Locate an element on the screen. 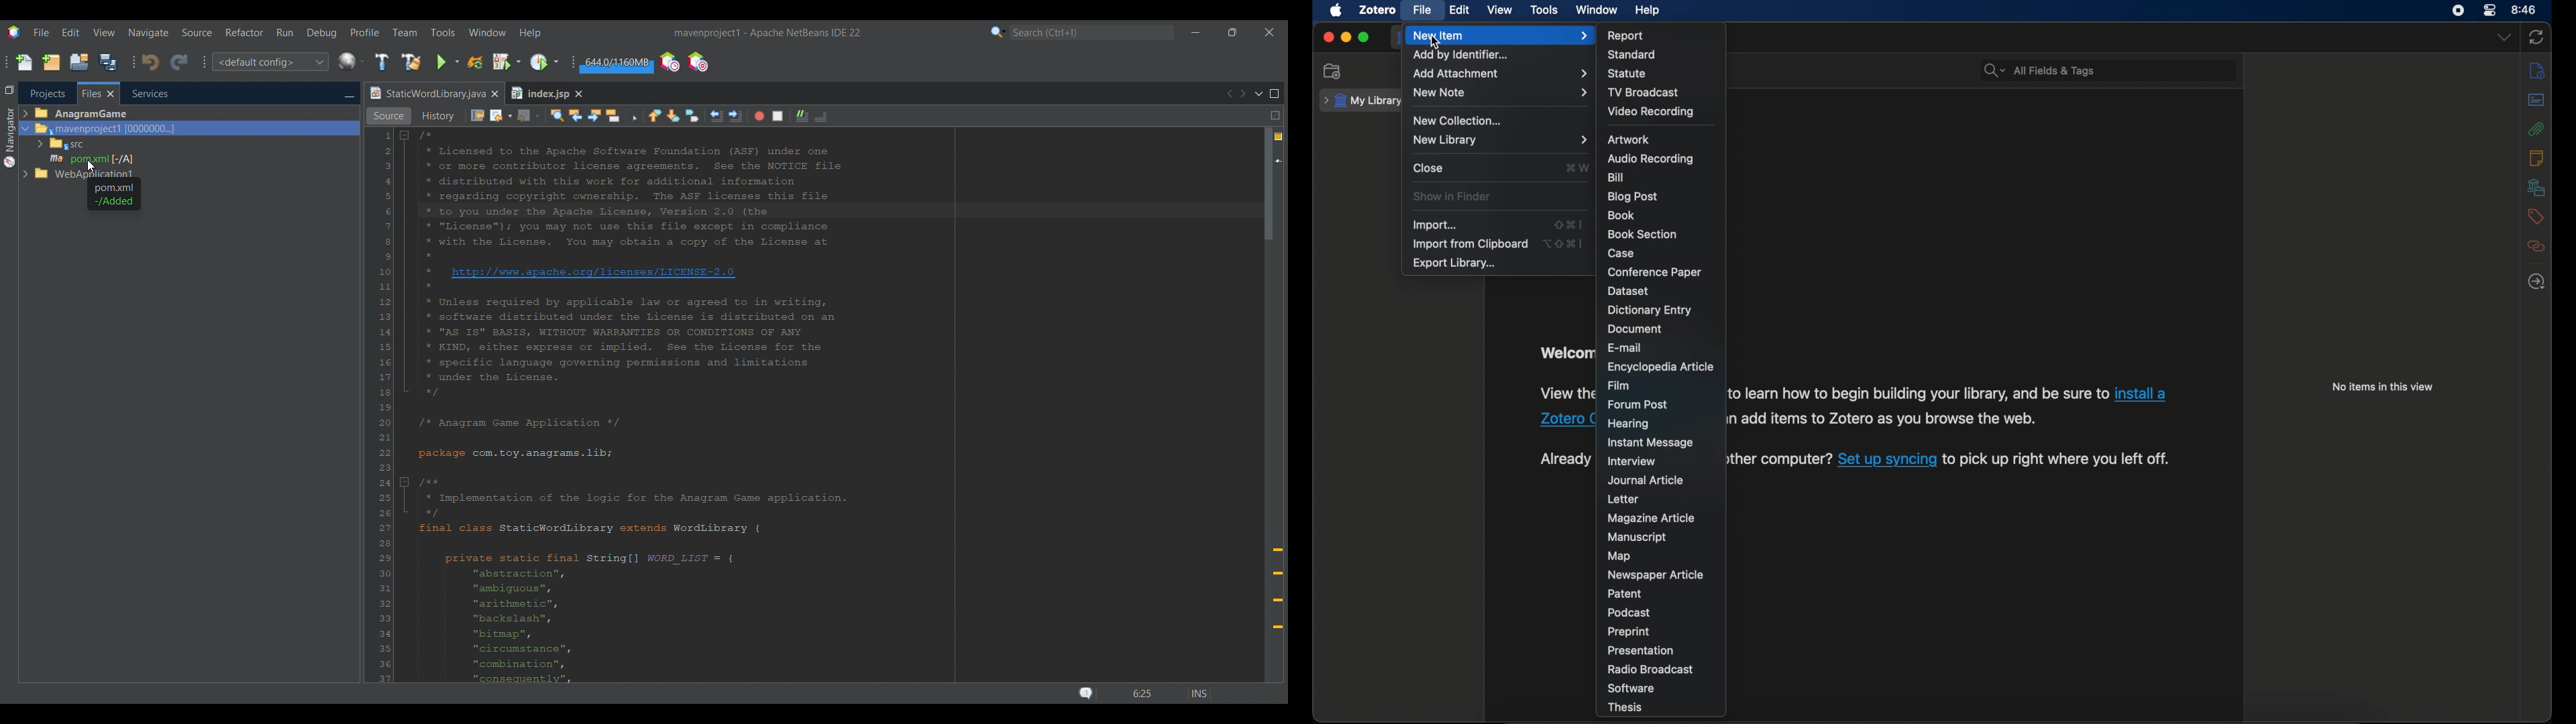 The width and height of the screenshot is (2576, 728). standard is located at coordinates (1631, 54).